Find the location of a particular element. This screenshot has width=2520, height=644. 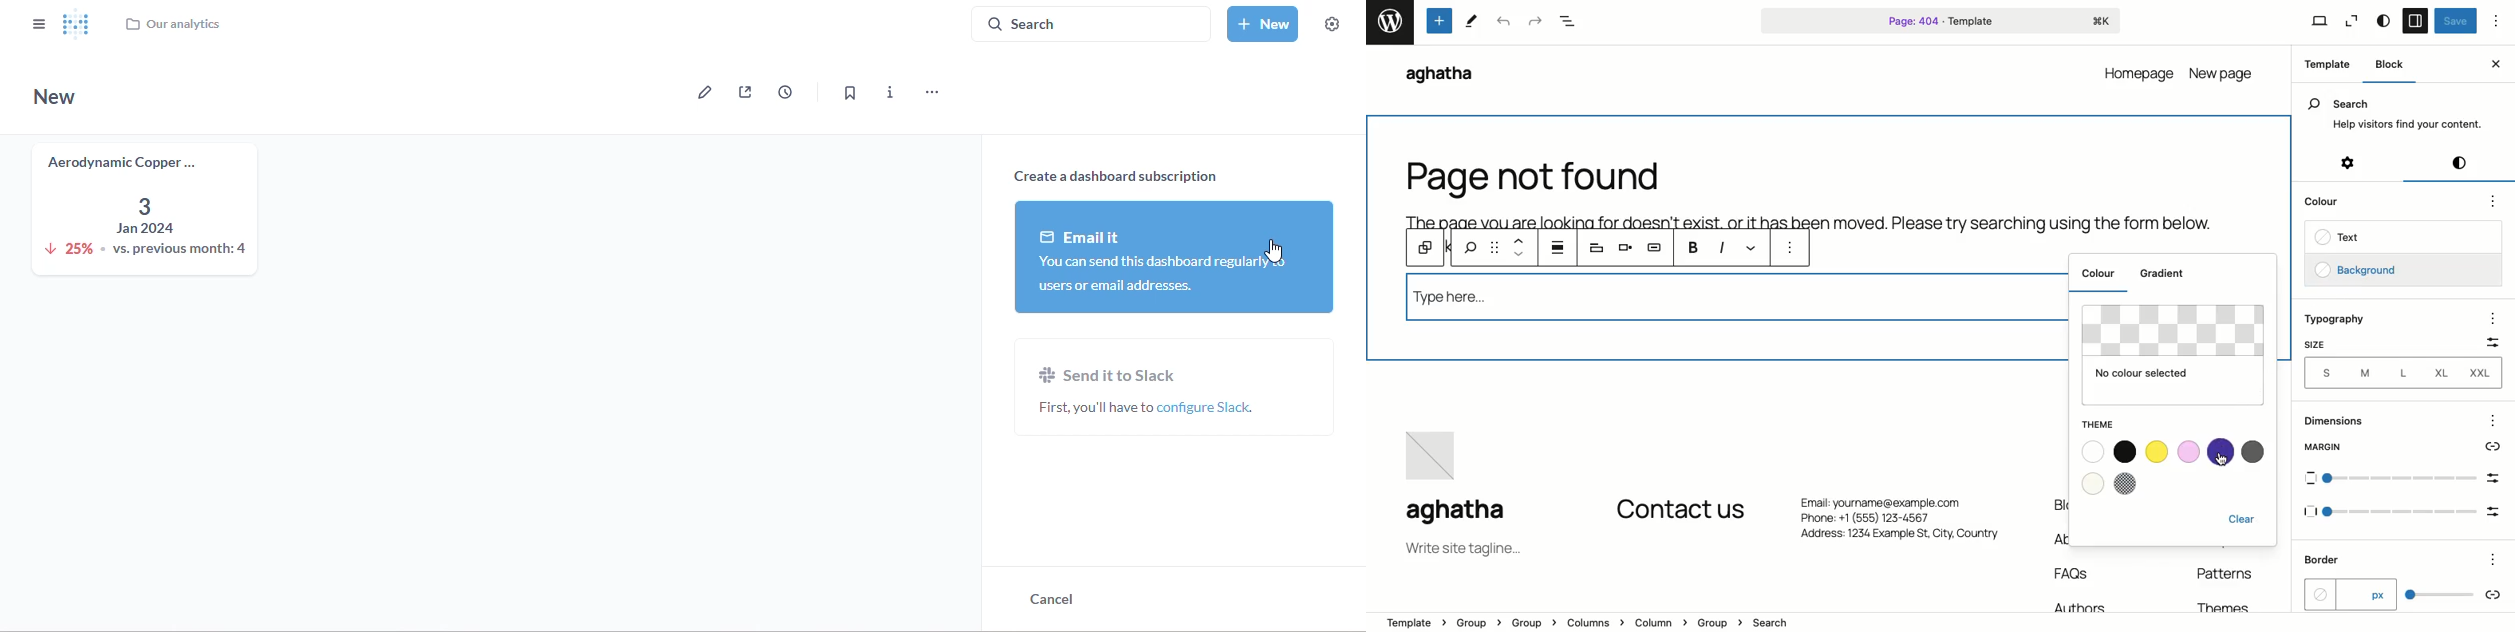

scale is located at coordinates (2454, 594).